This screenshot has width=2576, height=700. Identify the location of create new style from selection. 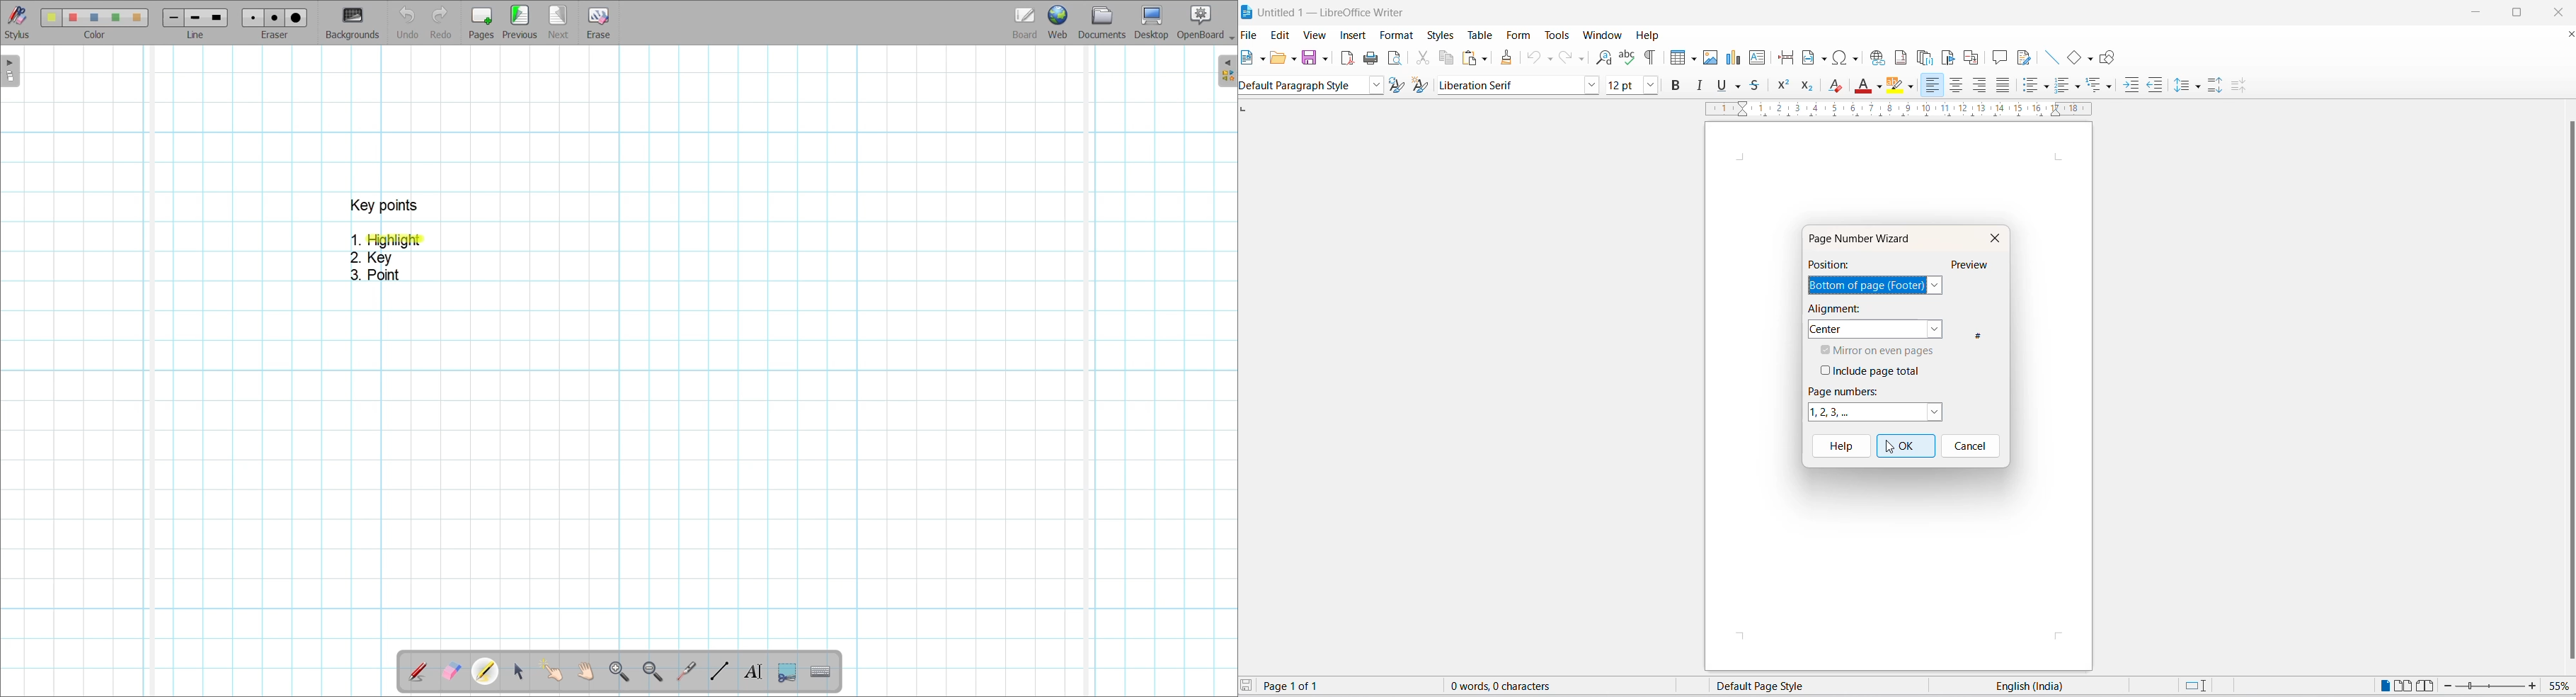
(1424, 86).